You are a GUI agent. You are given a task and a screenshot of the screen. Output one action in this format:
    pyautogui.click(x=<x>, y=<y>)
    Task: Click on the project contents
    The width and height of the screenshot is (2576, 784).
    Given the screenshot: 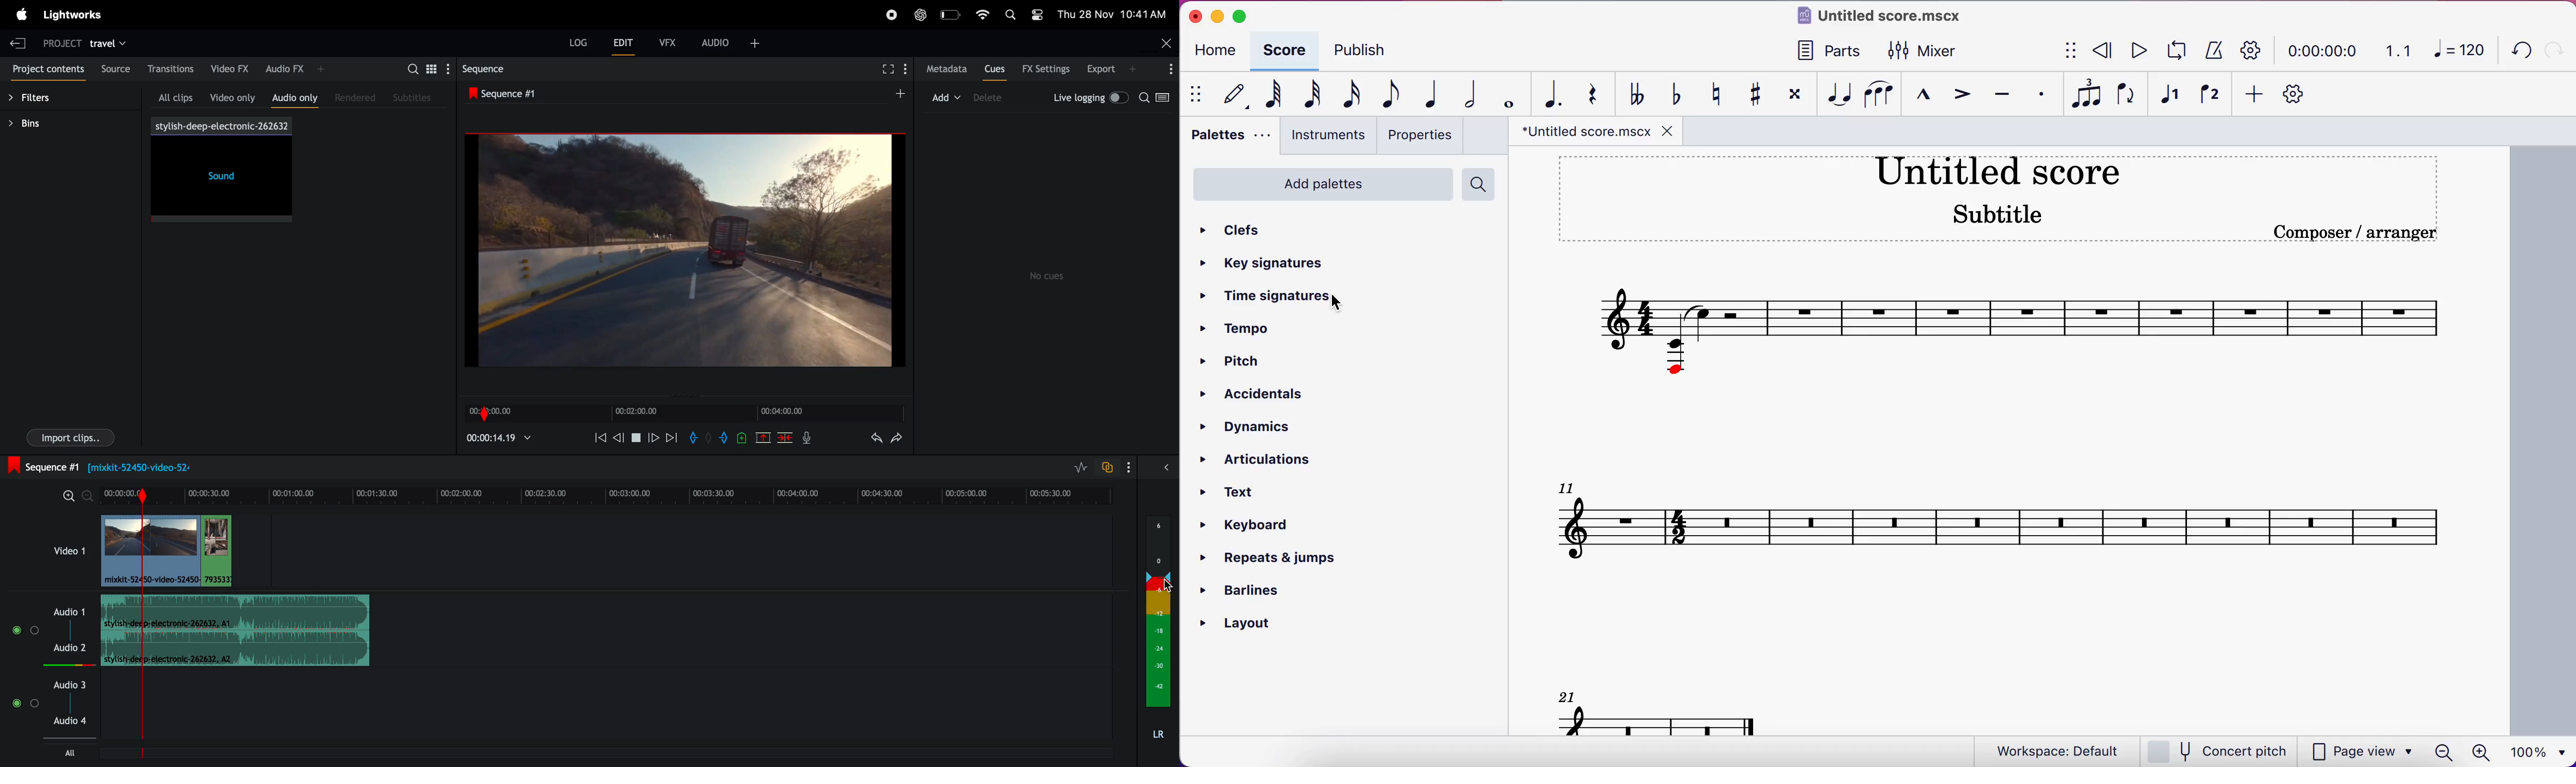 What is the action you would take?
    pyautogui.click(x=47, y=66)
    